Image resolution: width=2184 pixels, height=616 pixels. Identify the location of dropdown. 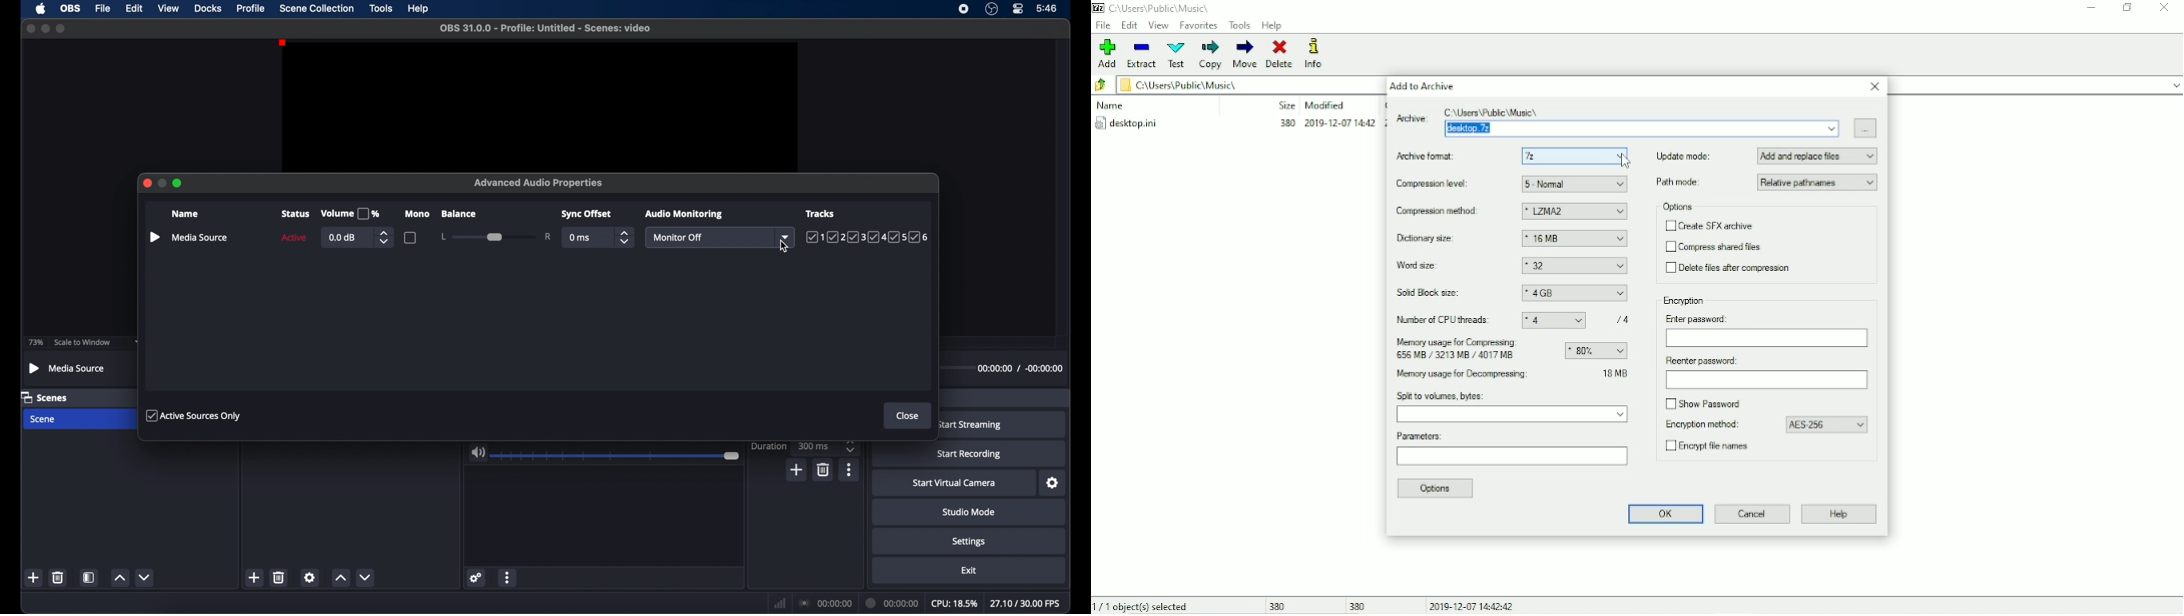
(787, 237).